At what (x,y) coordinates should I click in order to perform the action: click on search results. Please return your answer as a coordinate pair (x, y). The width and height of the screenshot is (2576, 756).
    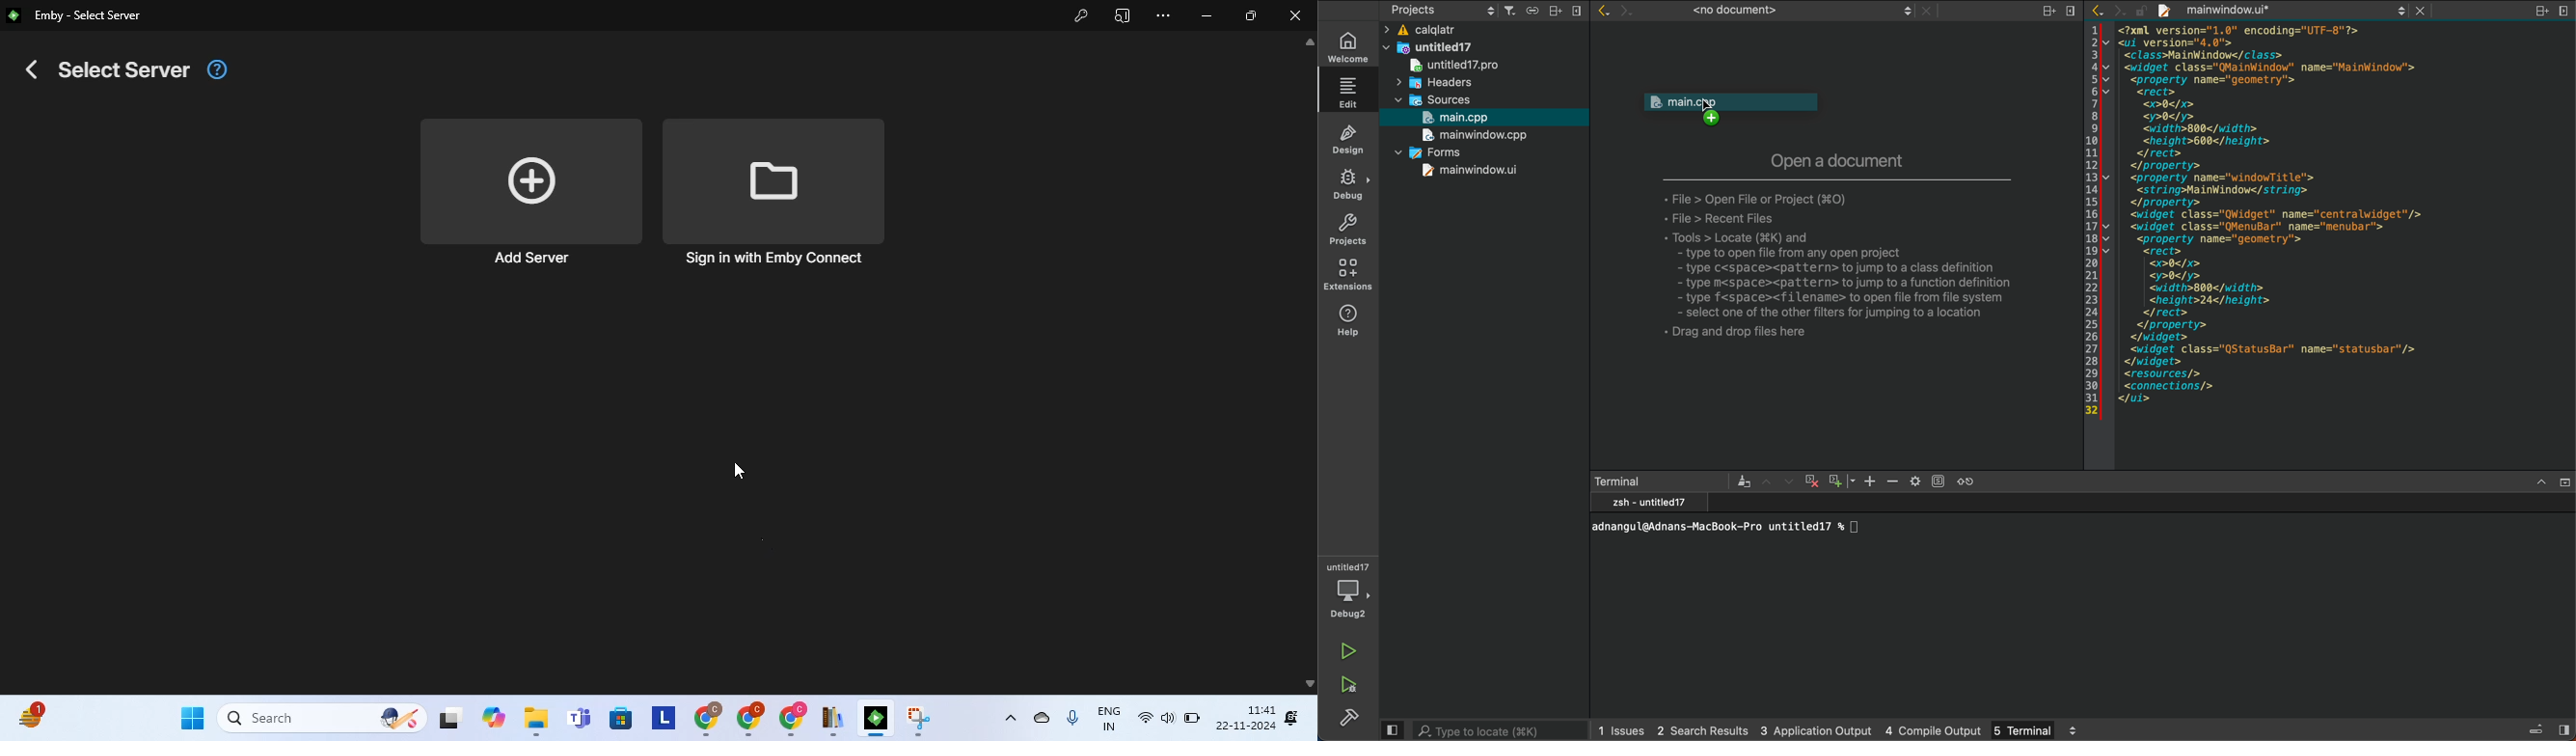
    Looking at the image, I should click on (1702, 731).